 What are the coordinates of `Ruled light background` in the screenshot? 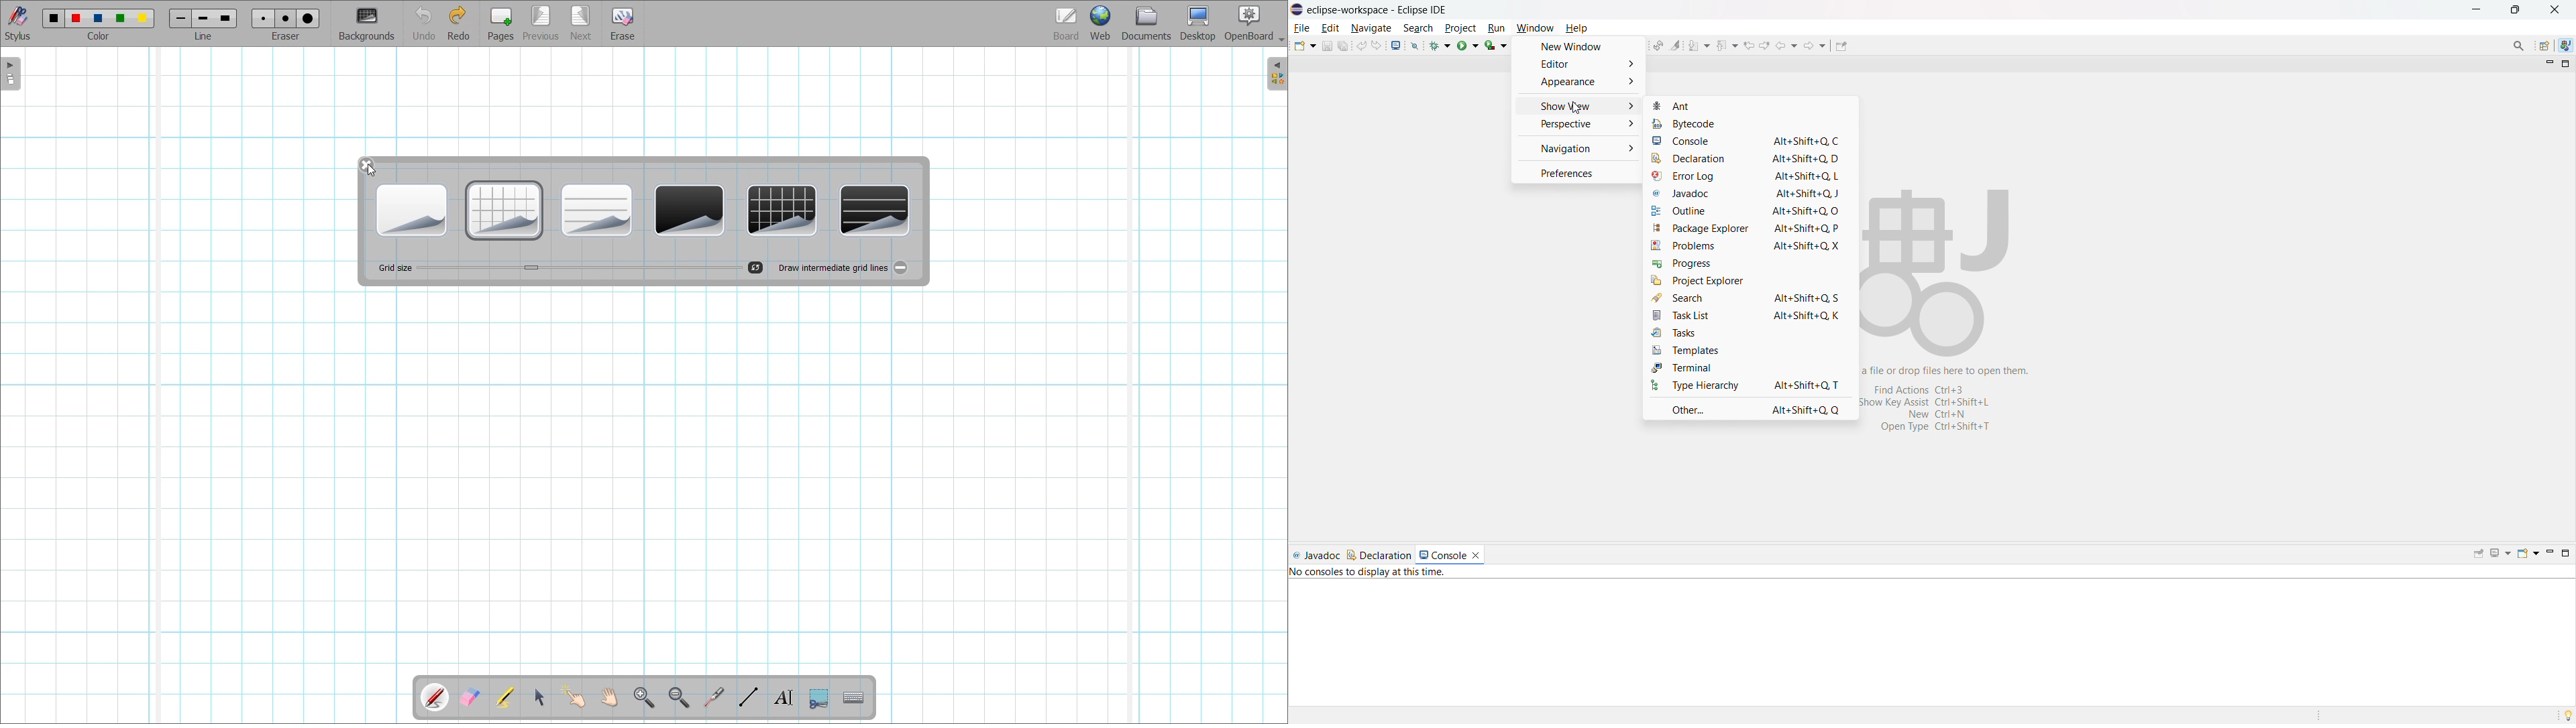 It's located at (597, 210).